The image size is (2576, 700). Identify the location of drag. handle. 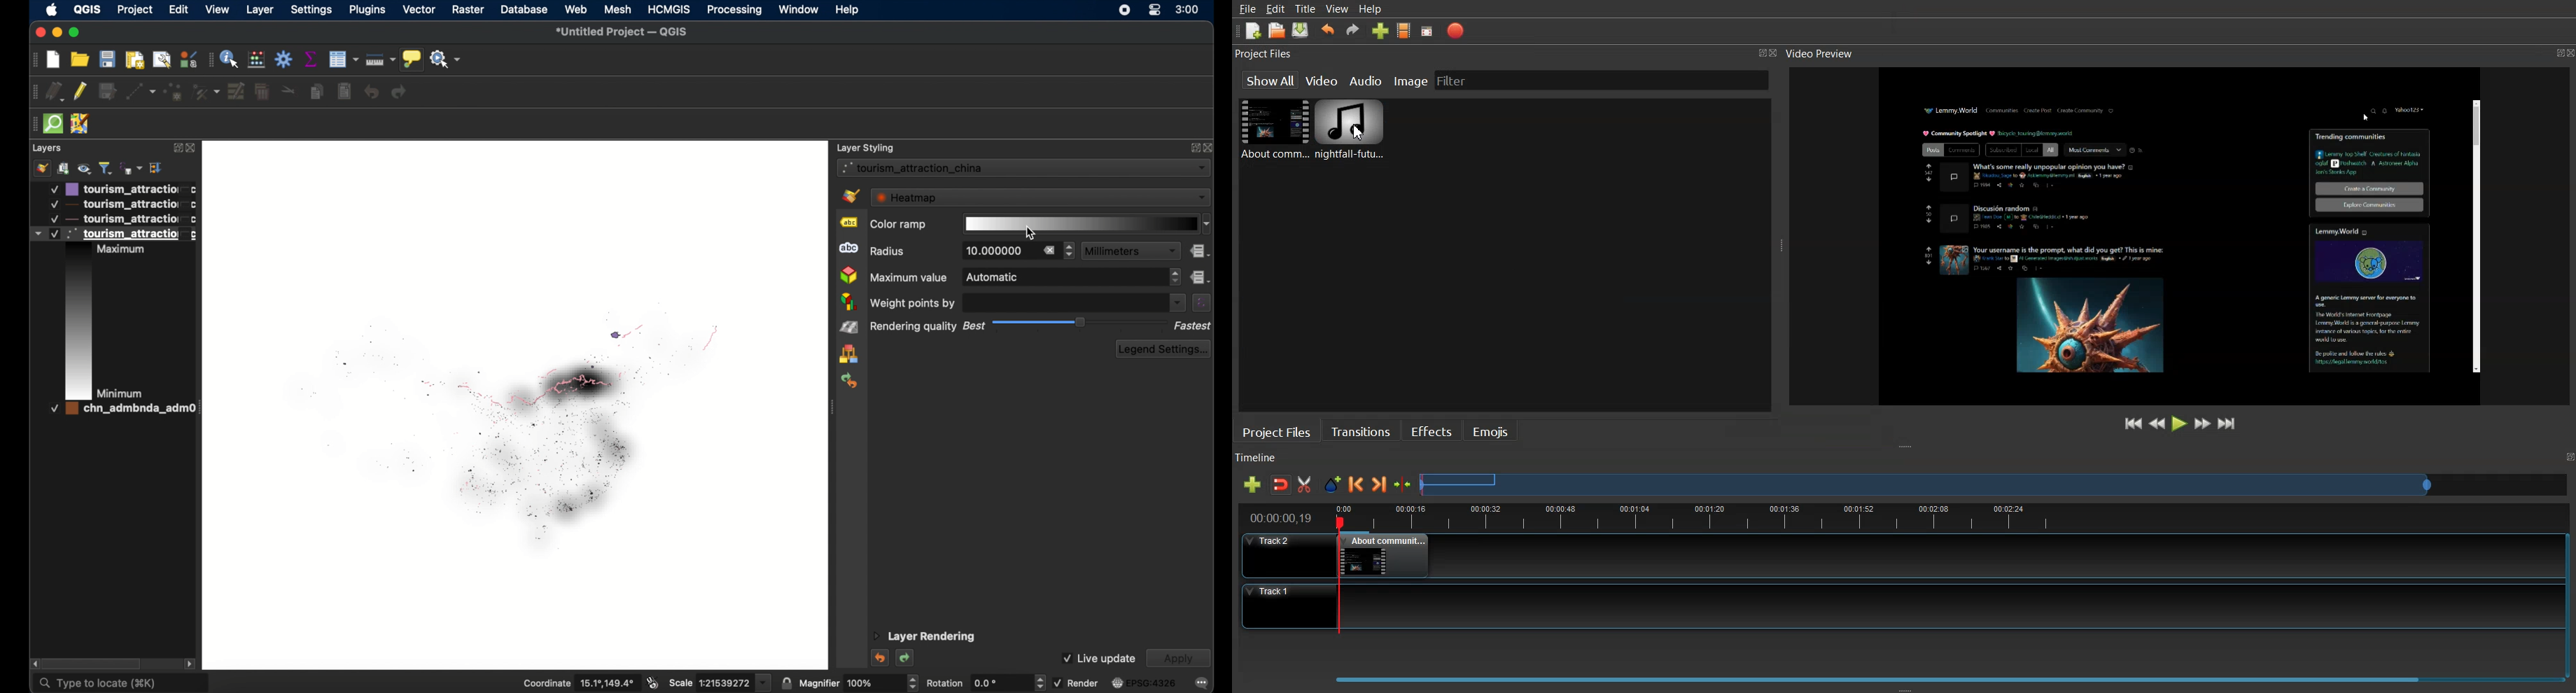
(208, 60).